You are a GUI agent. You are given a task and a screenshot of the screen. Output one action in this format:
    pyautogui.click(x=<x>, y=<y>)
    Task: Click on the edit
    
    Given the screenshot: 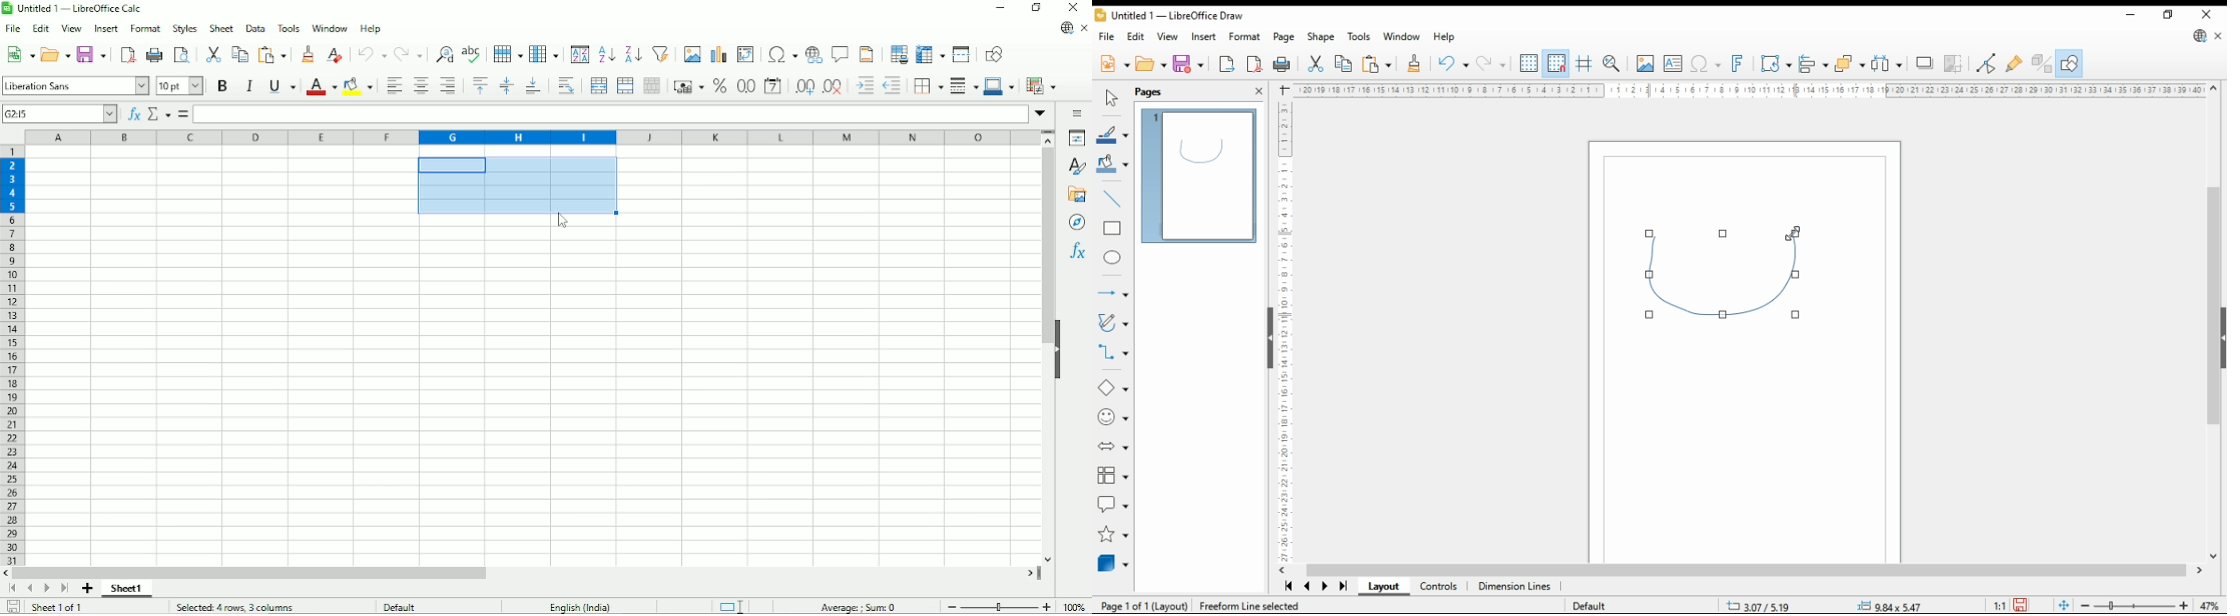 What is the action you would take?
    pyautogui.click(x=1136, y=36)
    